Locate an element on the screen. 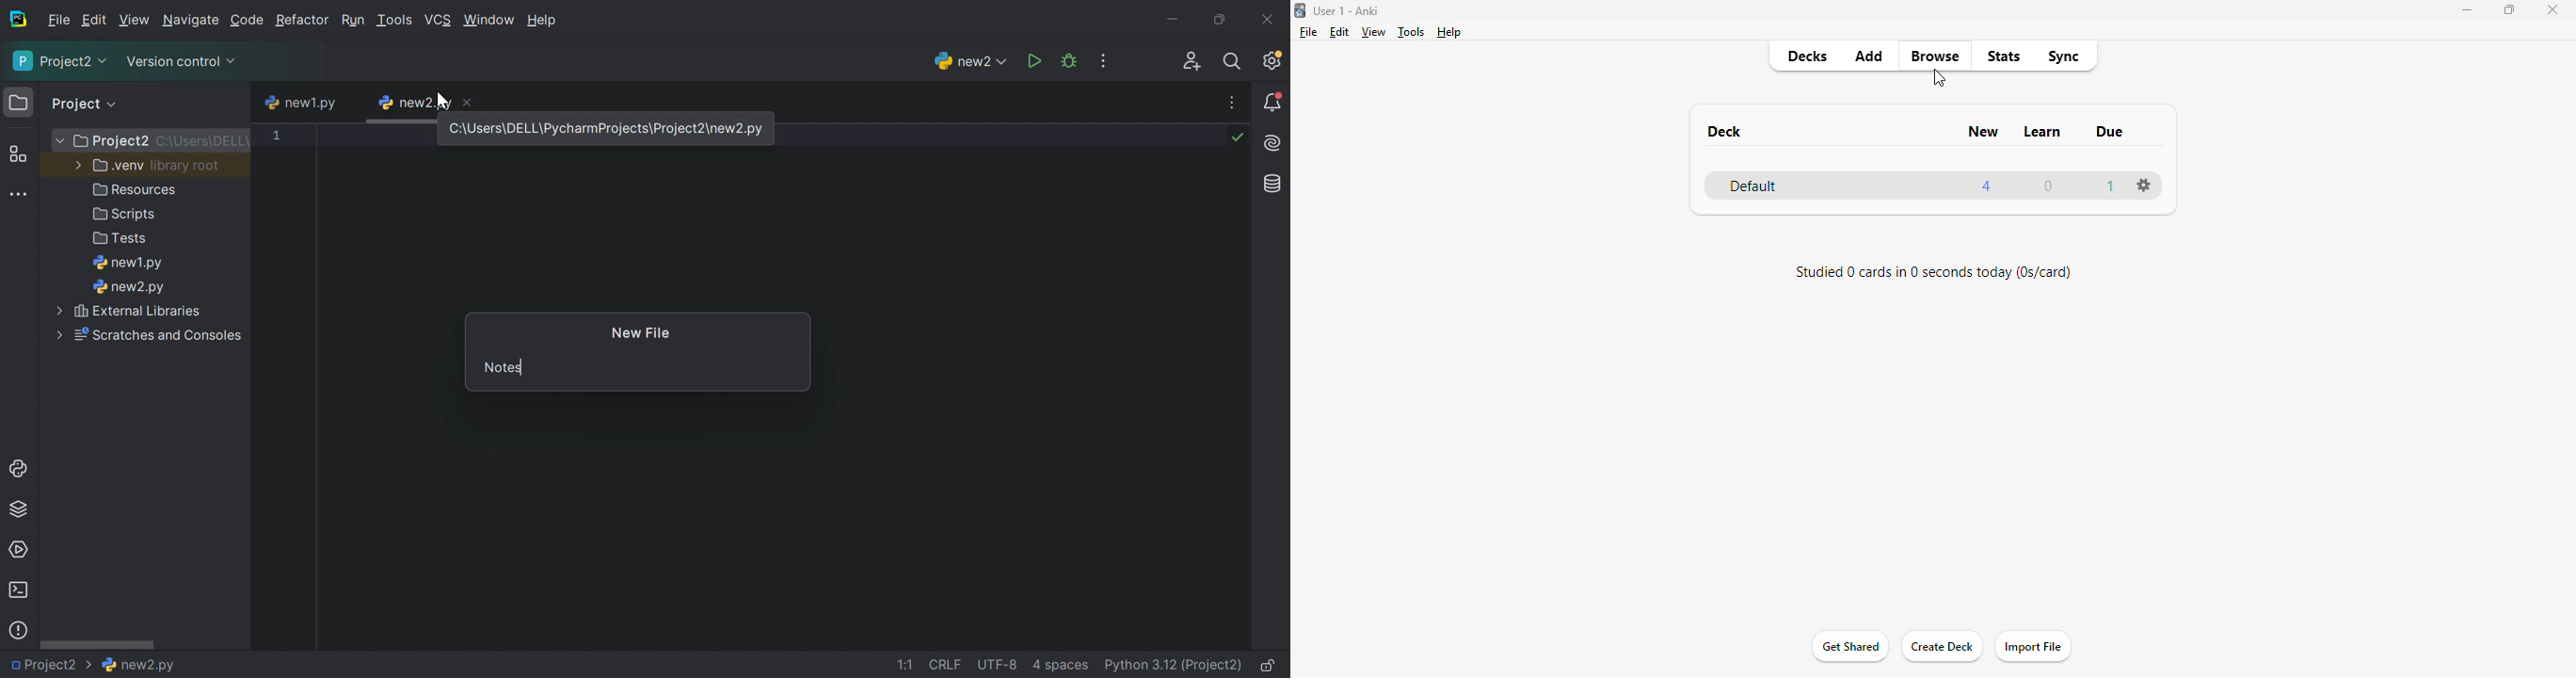 The height and width of the screenshot is (700, 2576). logo is located at coordinates (1299, 10).